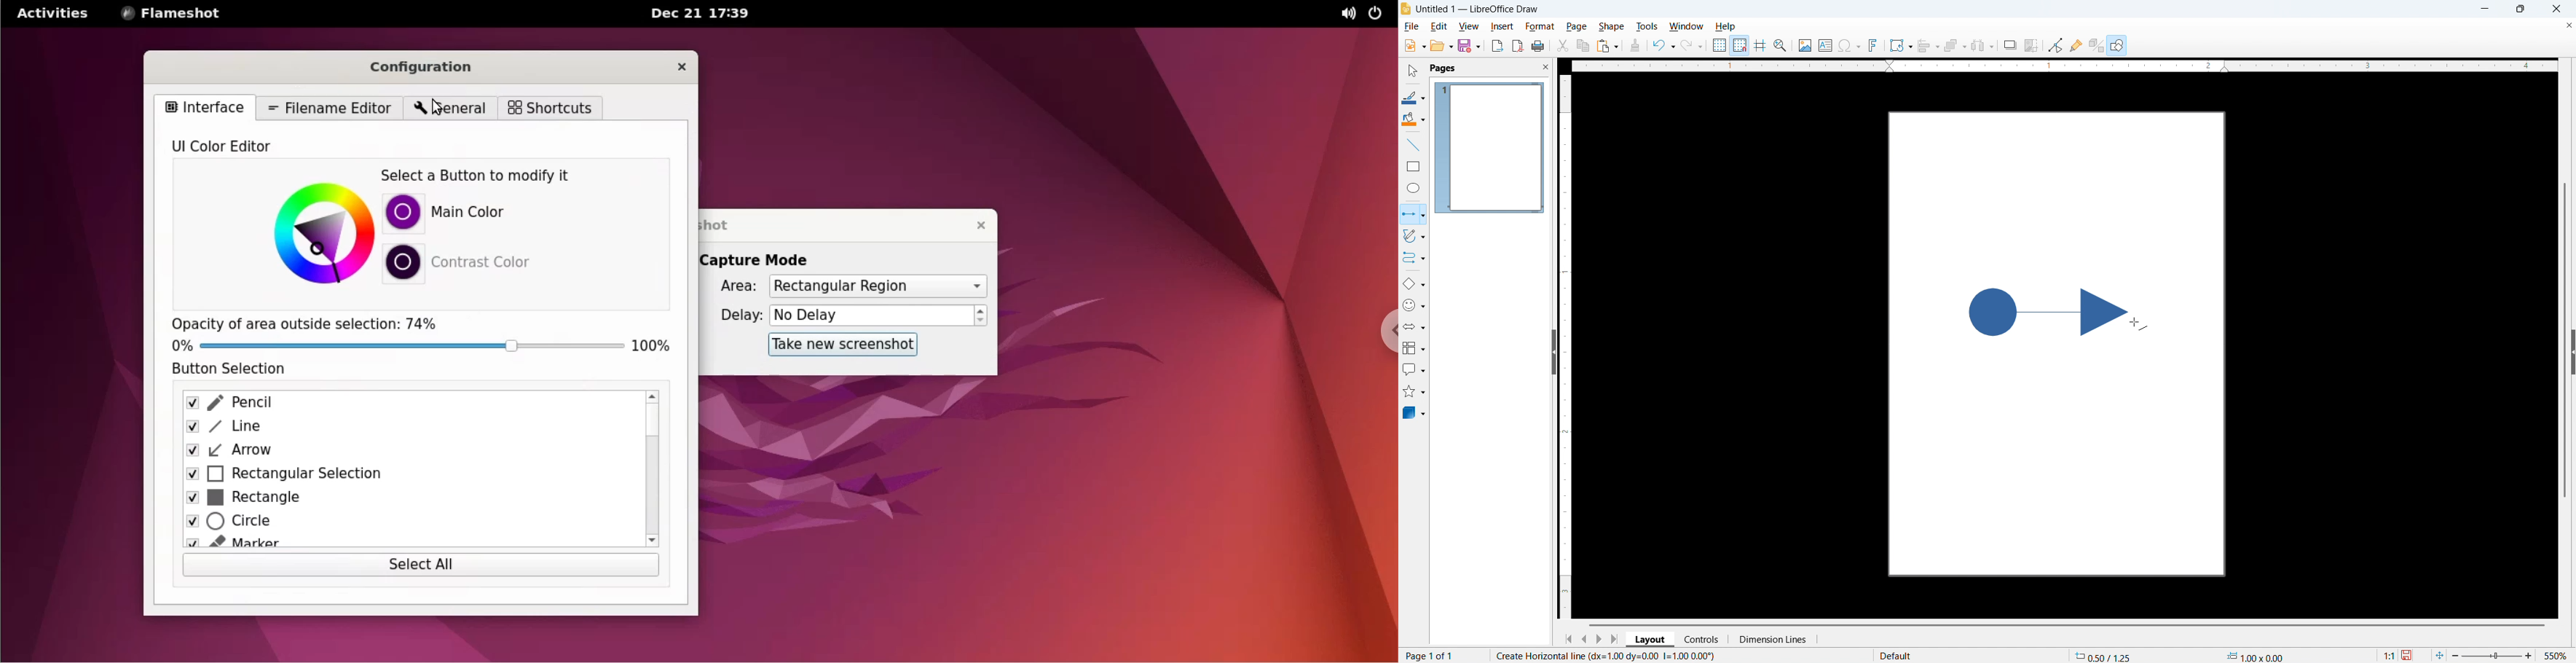 The height and width of the screenshot is (672, 2576). What do you see at coordinates (1414, 145) in the screenshot?
I see `Line ` at bounding box center [1414, 145].